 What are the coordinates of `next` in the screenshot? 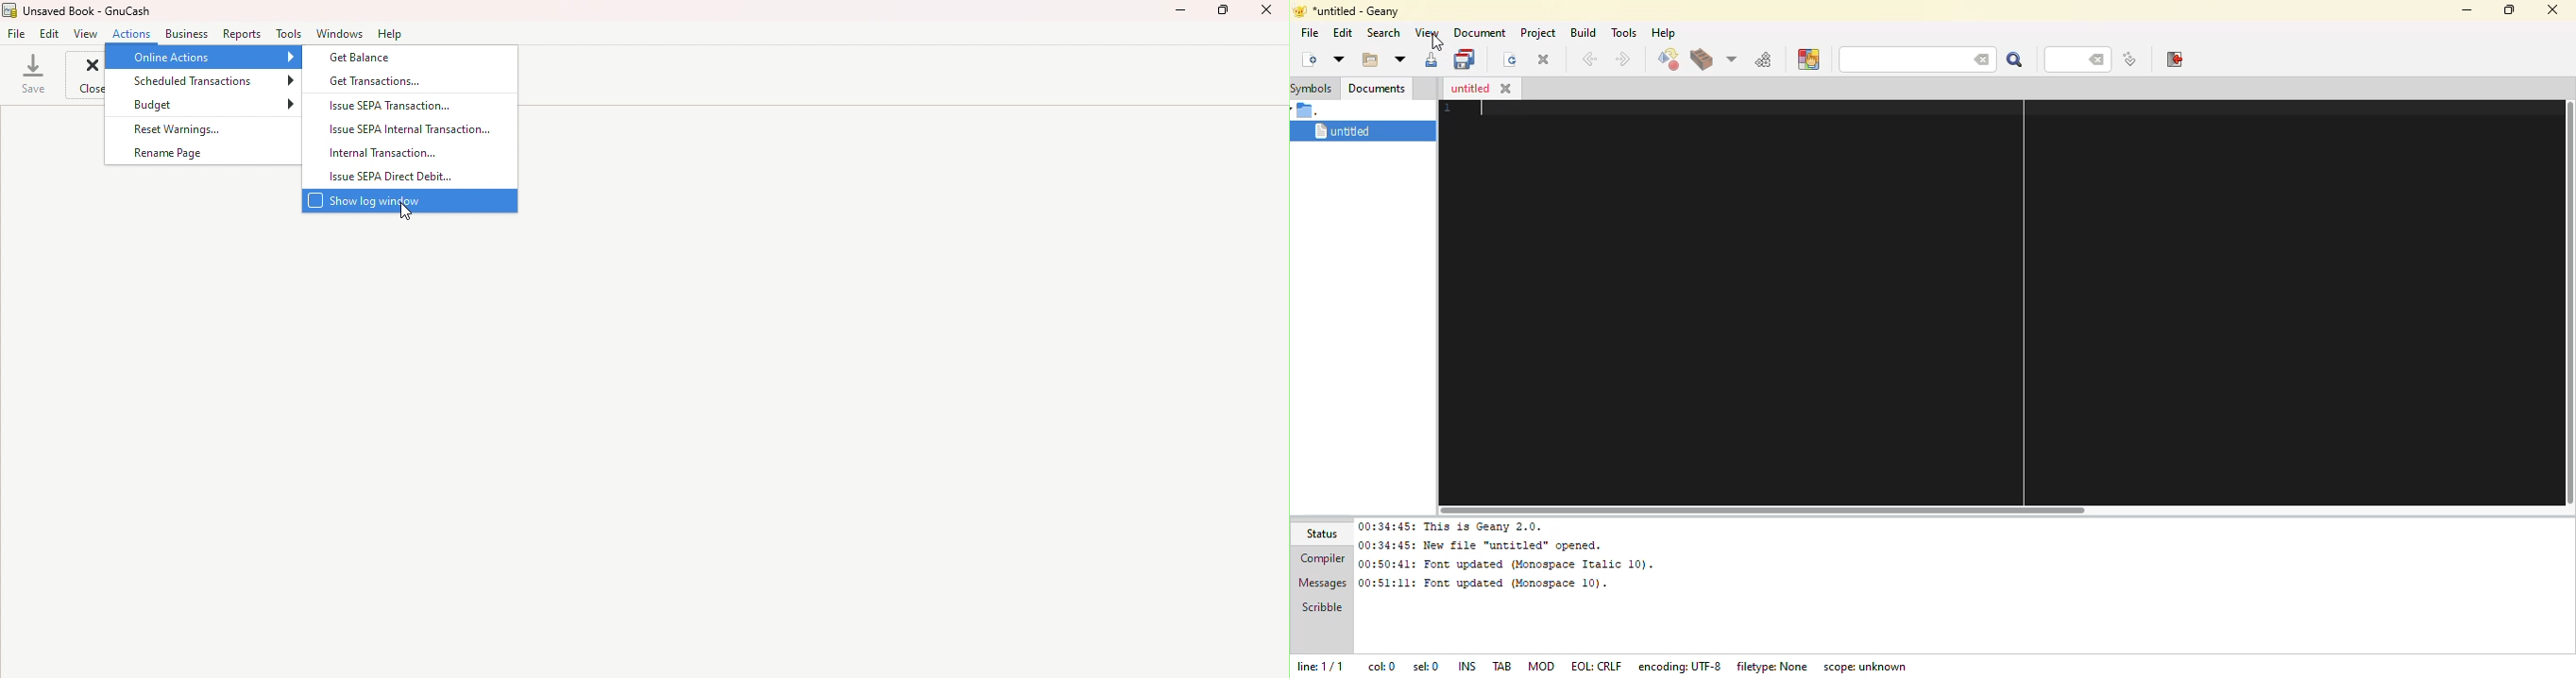 It's located at (1621, 59).